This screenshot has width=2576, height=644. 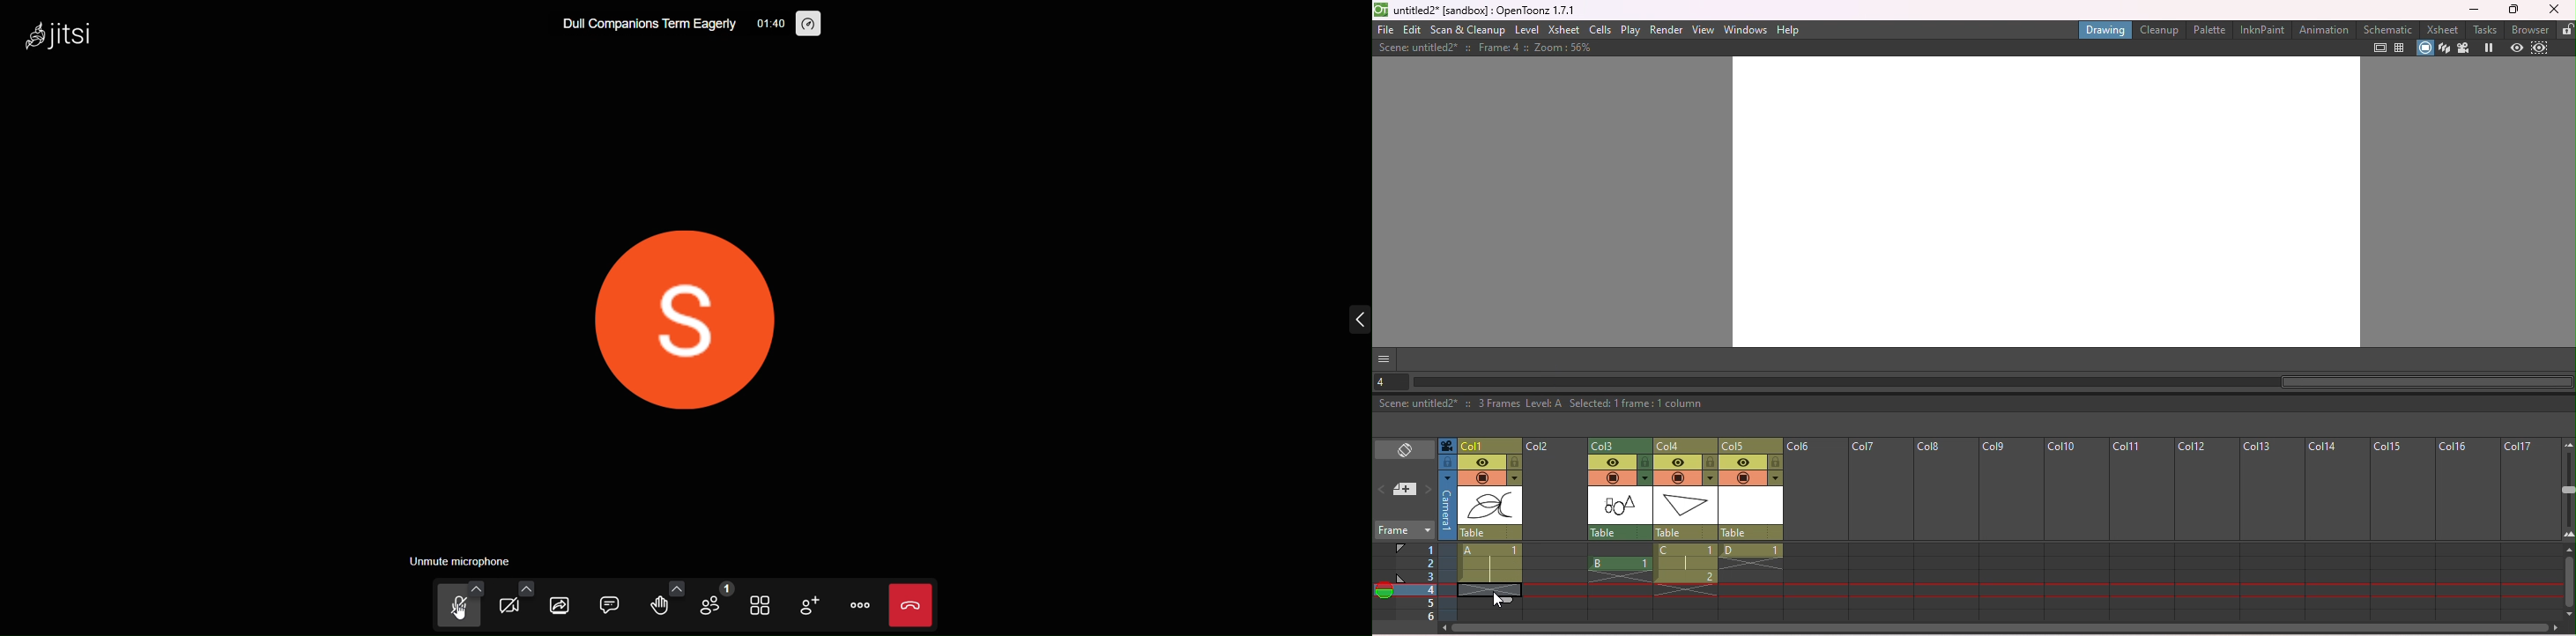 I want to click on time, so click(x=770, y=24).